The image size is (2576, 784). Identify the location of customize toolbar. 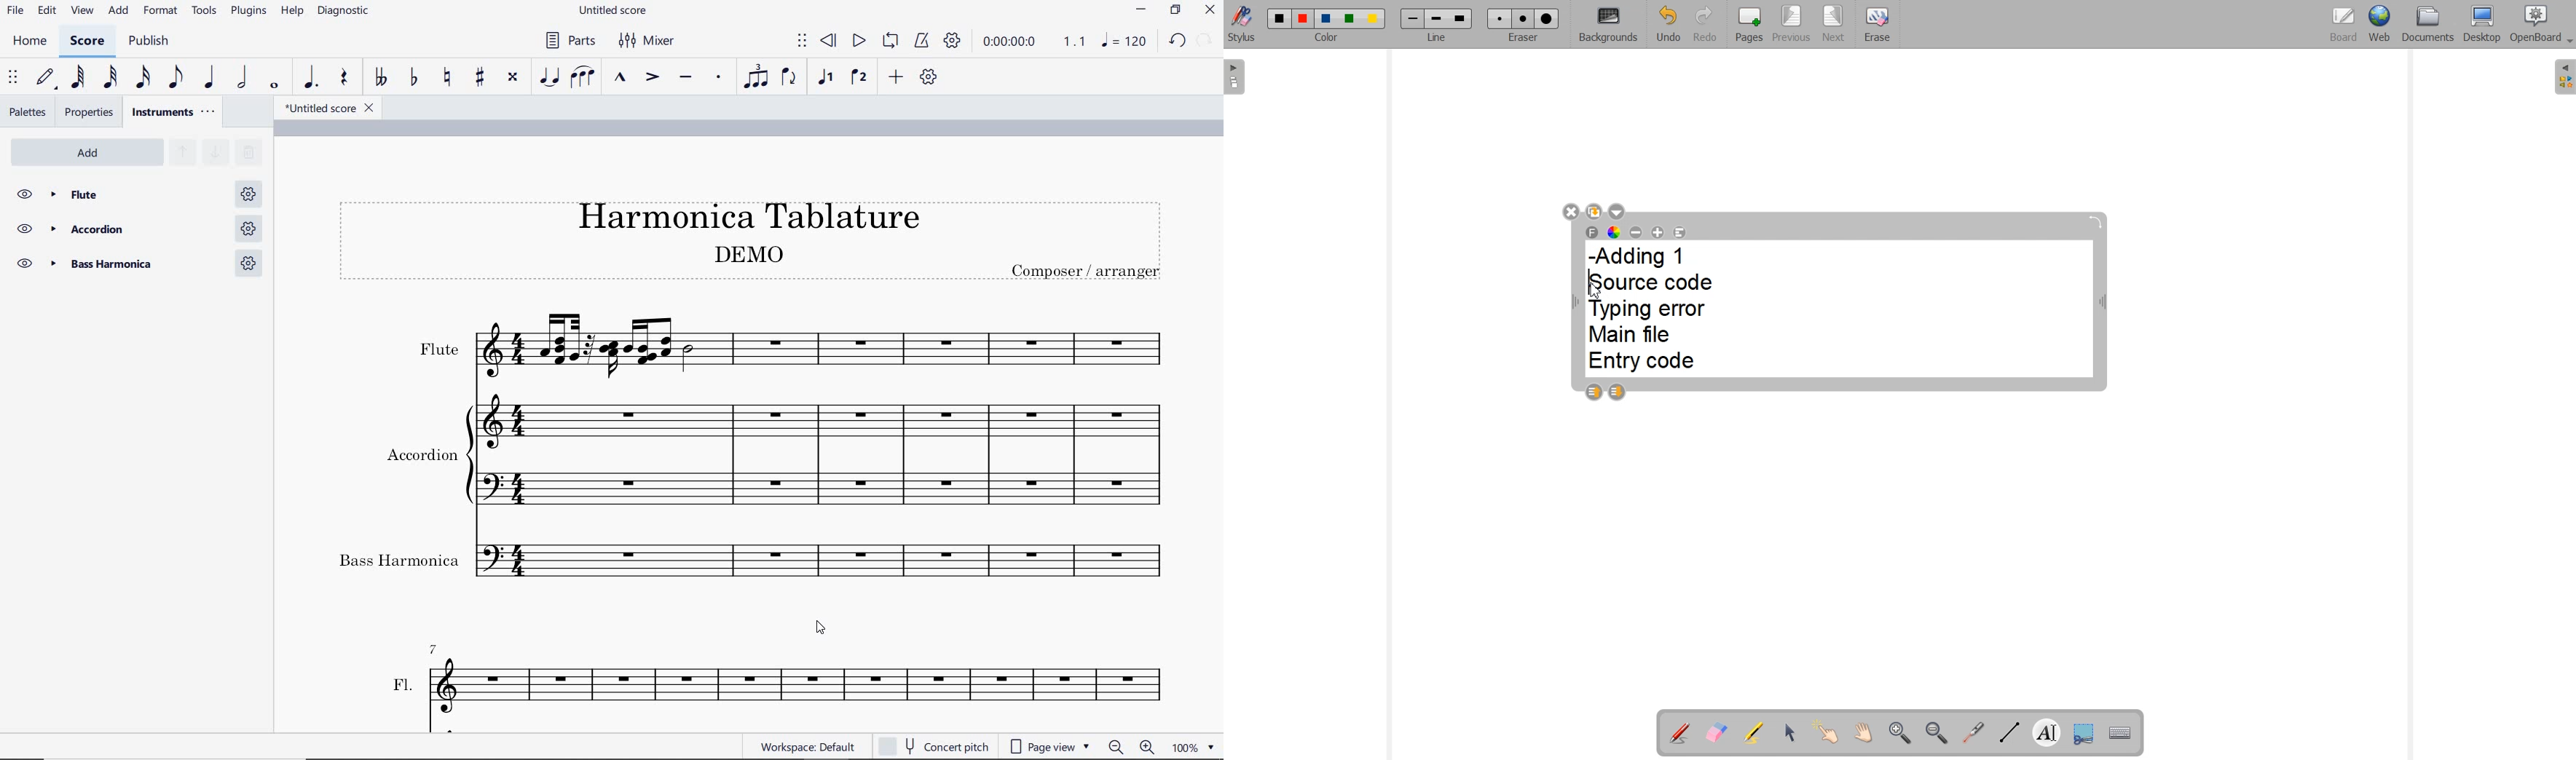
(930, 77).